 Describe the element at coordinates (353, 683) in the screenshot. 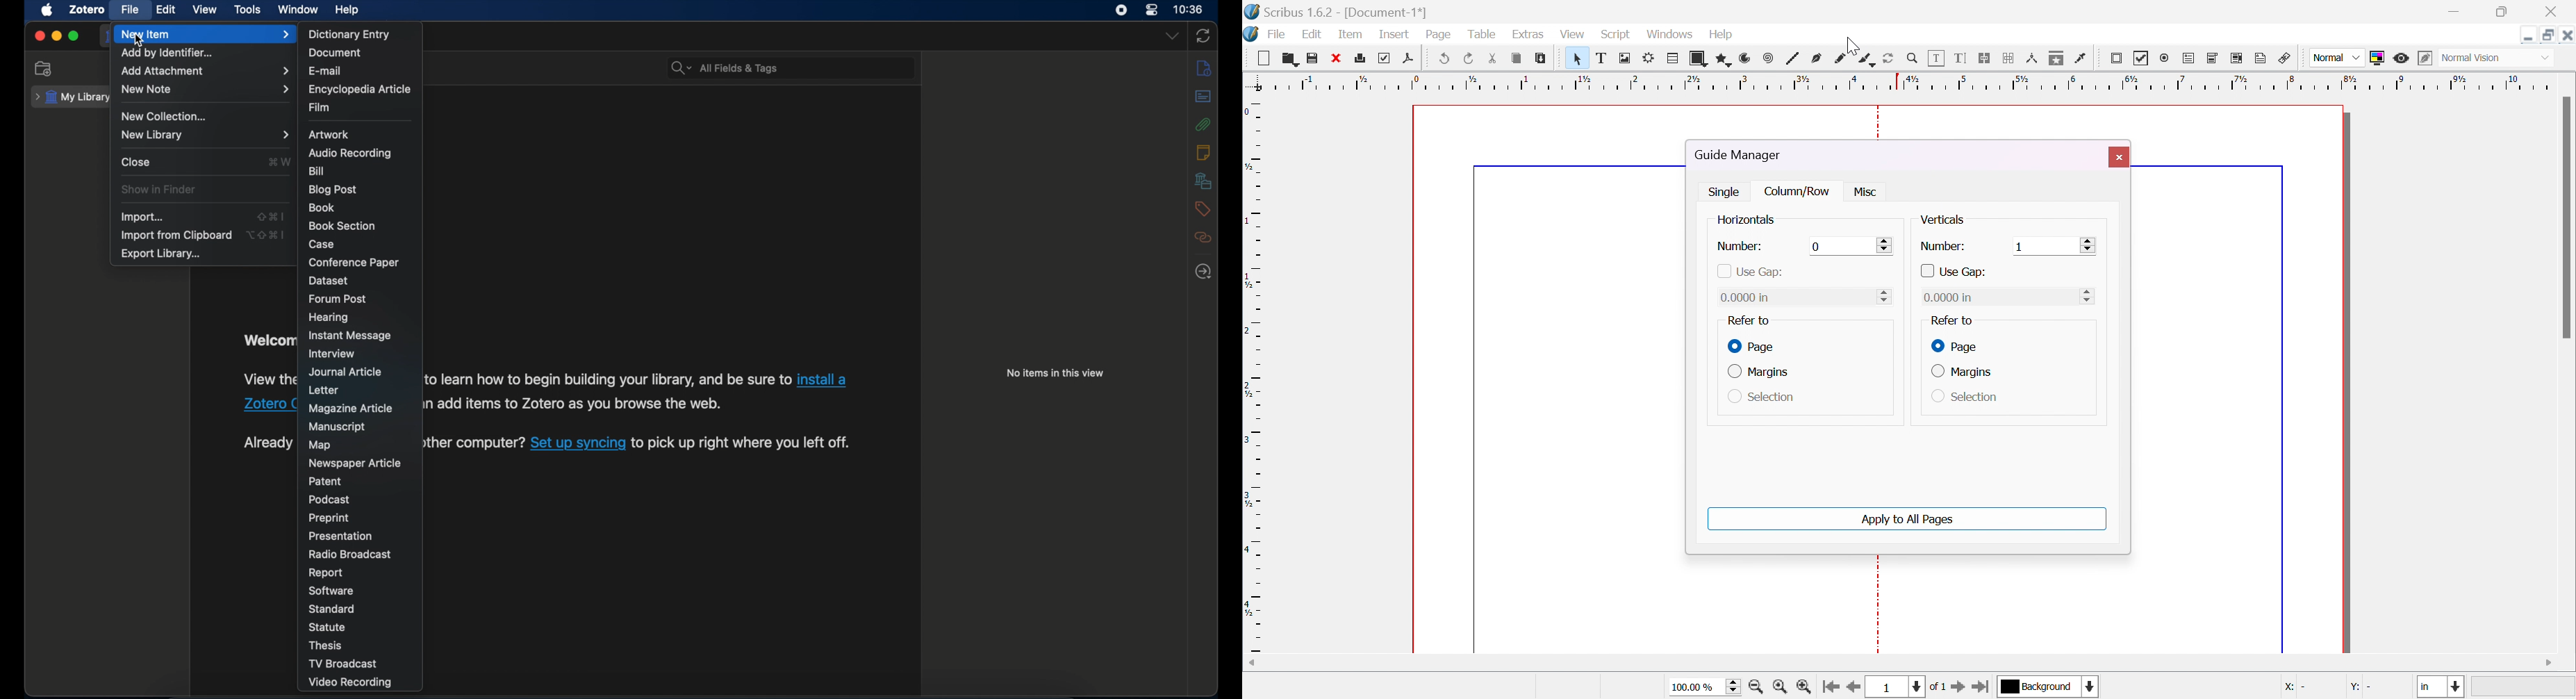

I see `video recording` at that location.